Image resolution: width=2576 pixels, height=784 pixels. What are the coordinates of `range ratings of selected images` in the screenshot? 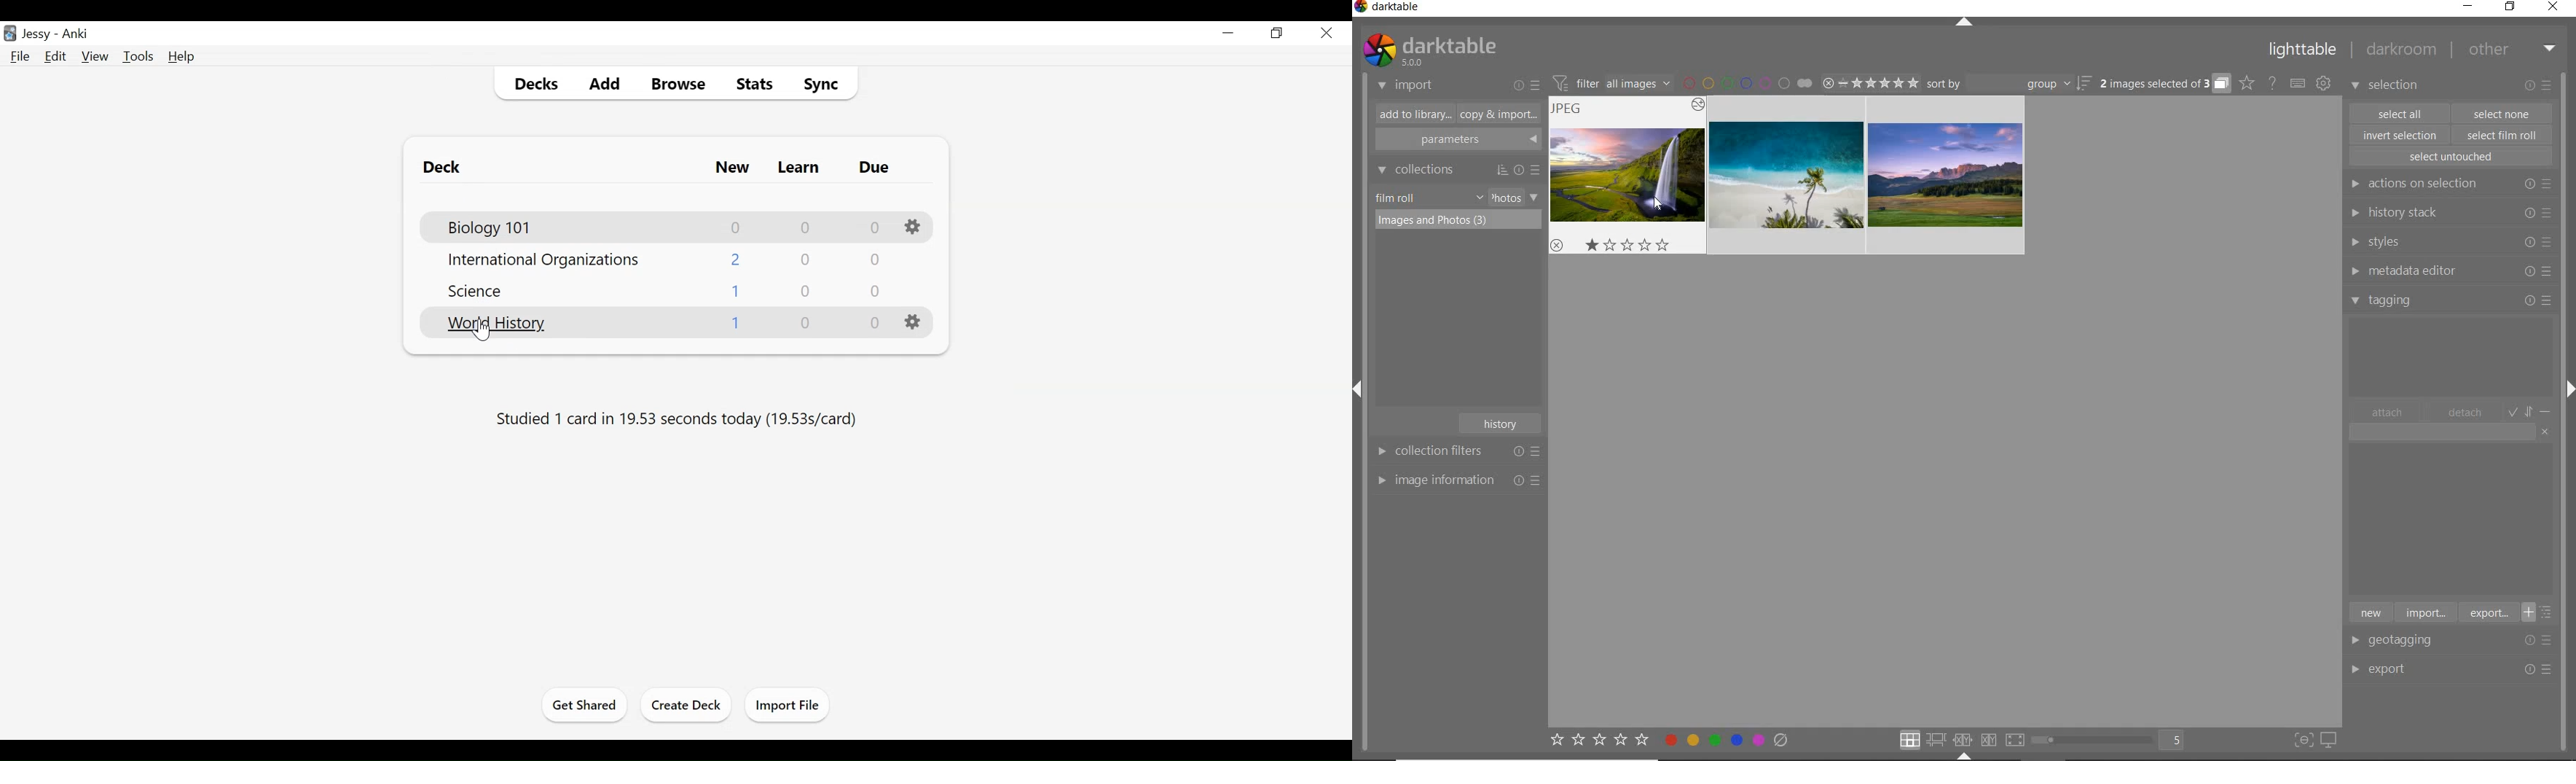 It's located at (1870, 81).